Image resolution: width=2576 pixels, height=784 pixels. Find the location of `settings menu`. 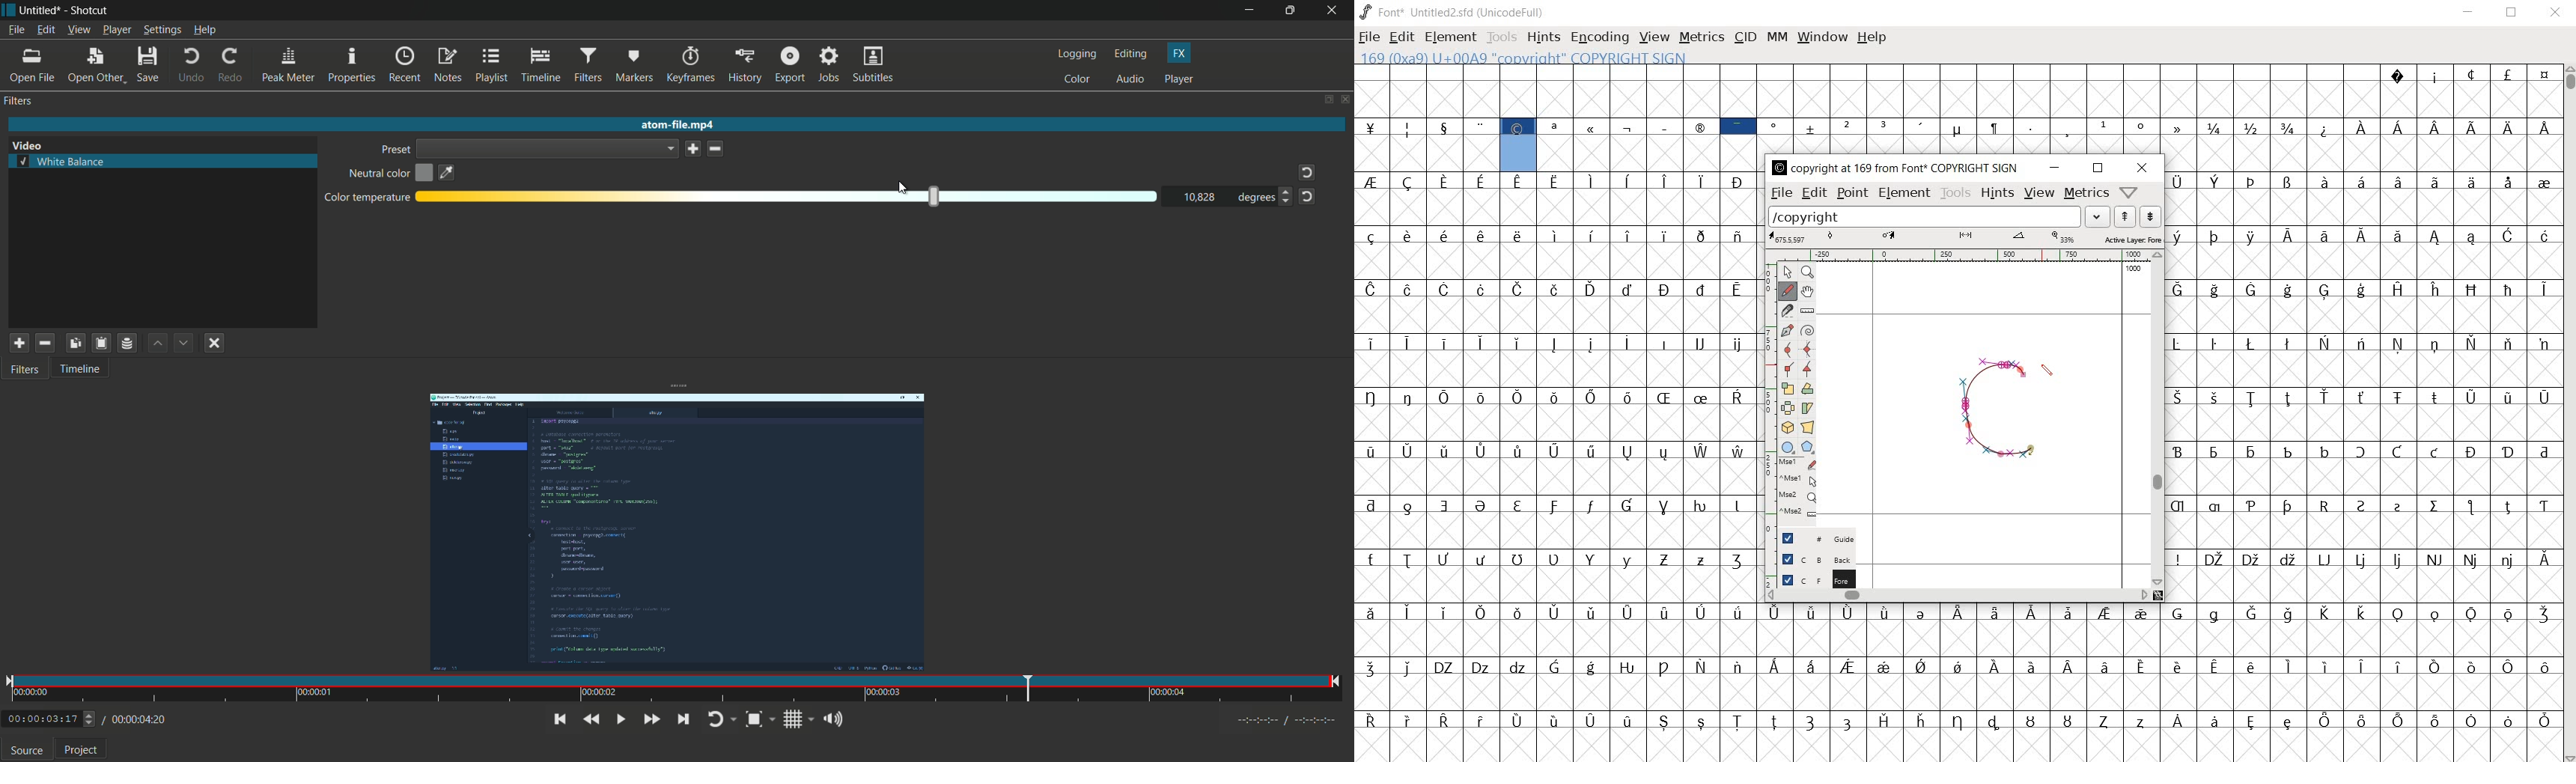

settings menu is located at coordinates (162, 30).